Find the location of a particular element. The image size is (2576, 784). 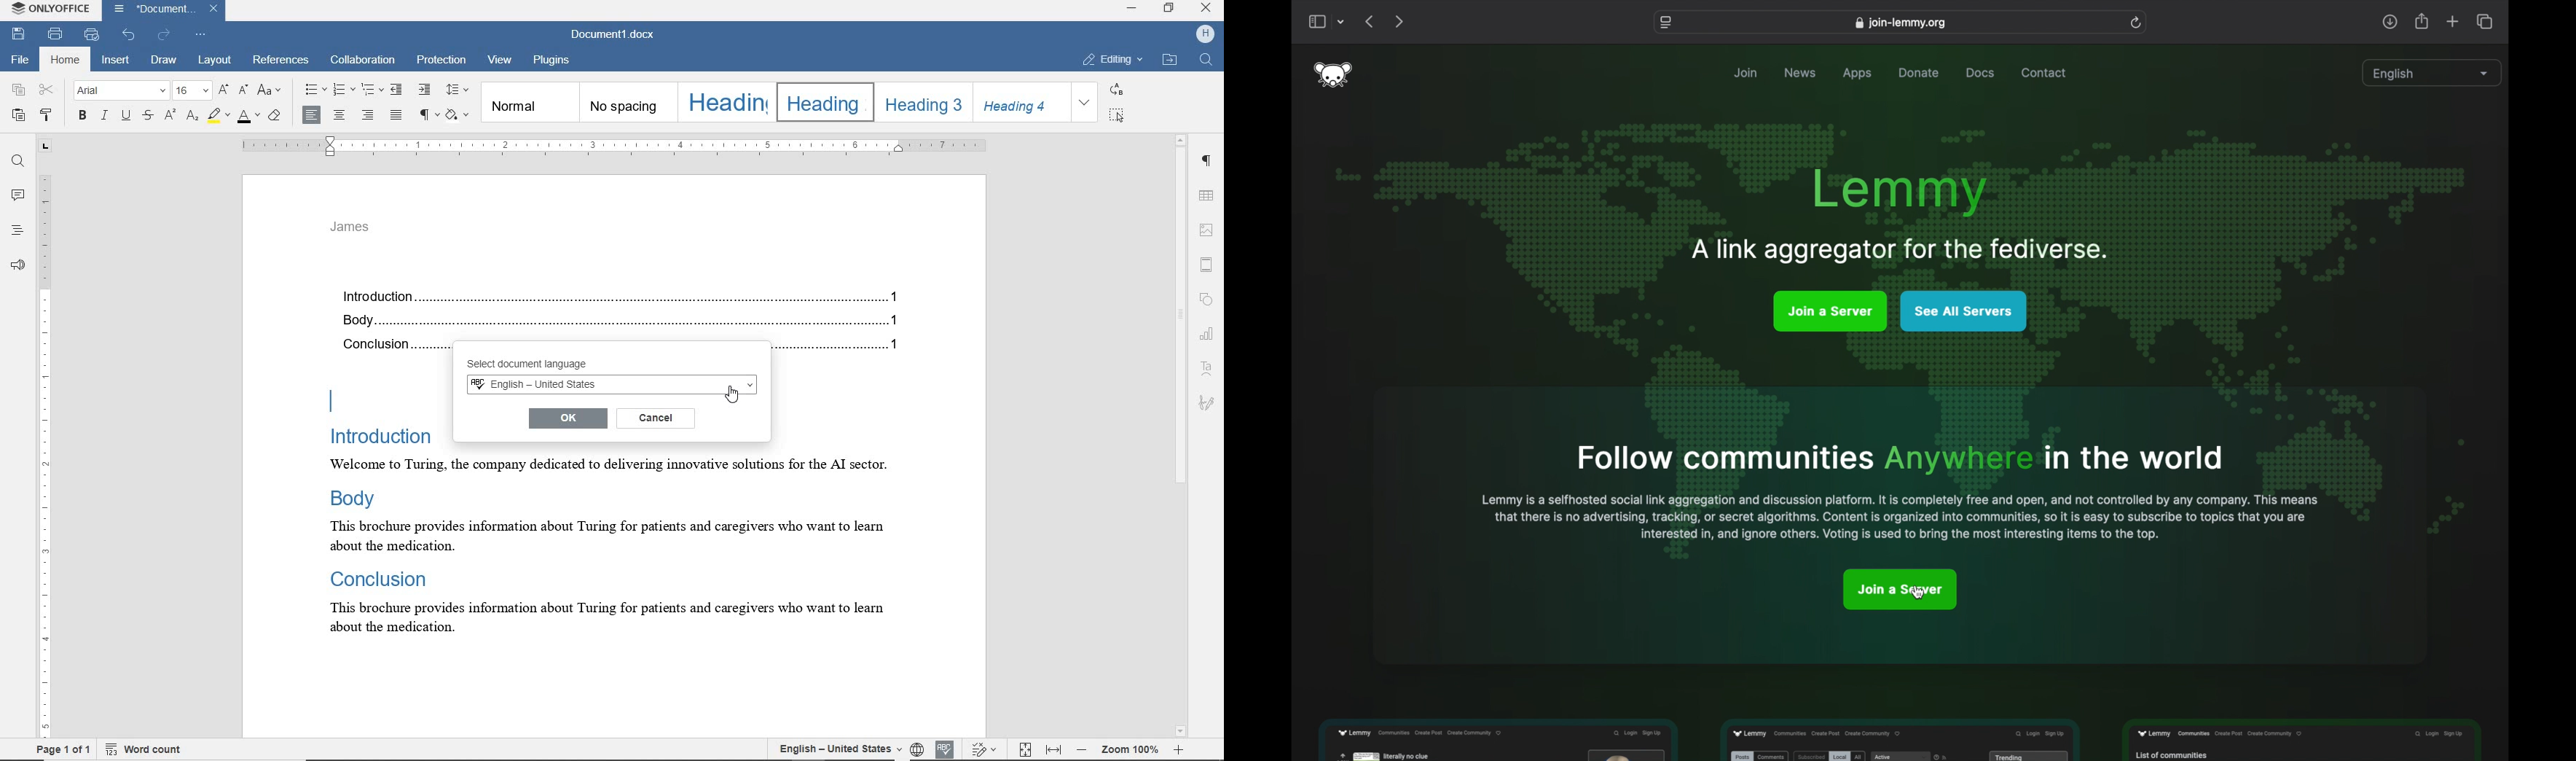

show tab overview is located at coordinates (2484, 22).